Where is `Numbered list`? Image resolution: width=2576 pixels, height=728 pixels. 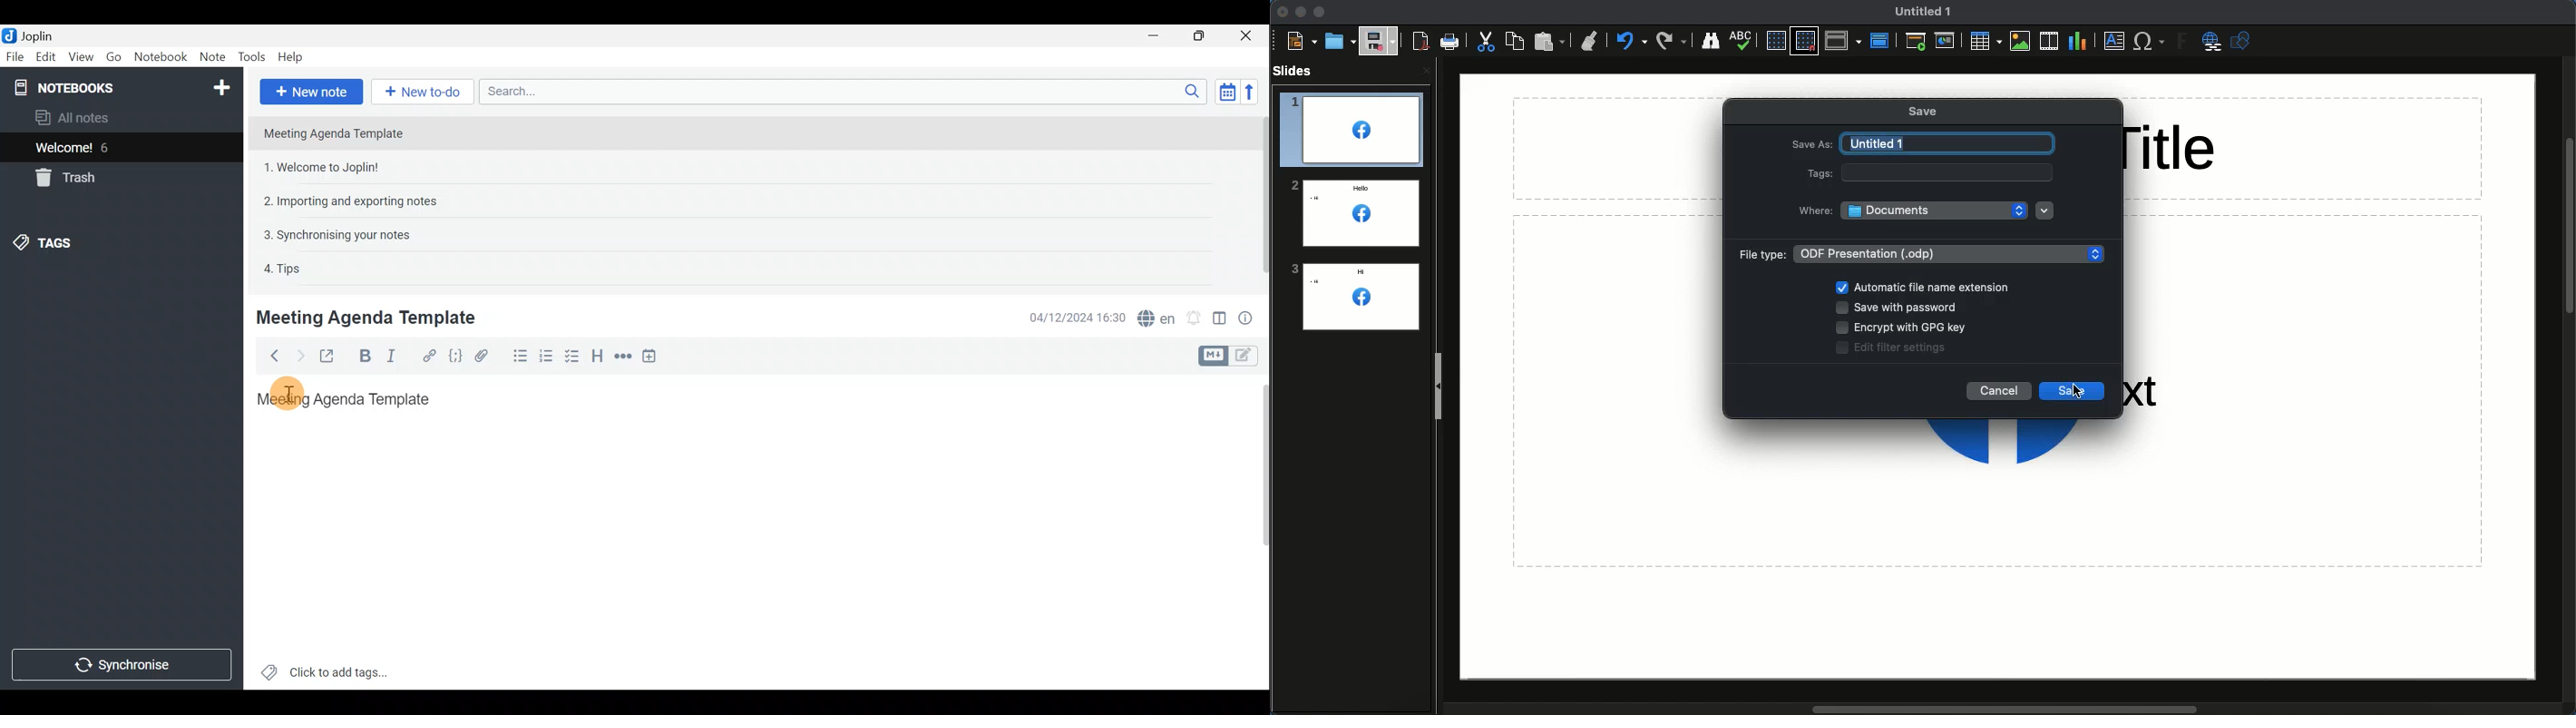 Numbered list is located at coordinates (547, 358).